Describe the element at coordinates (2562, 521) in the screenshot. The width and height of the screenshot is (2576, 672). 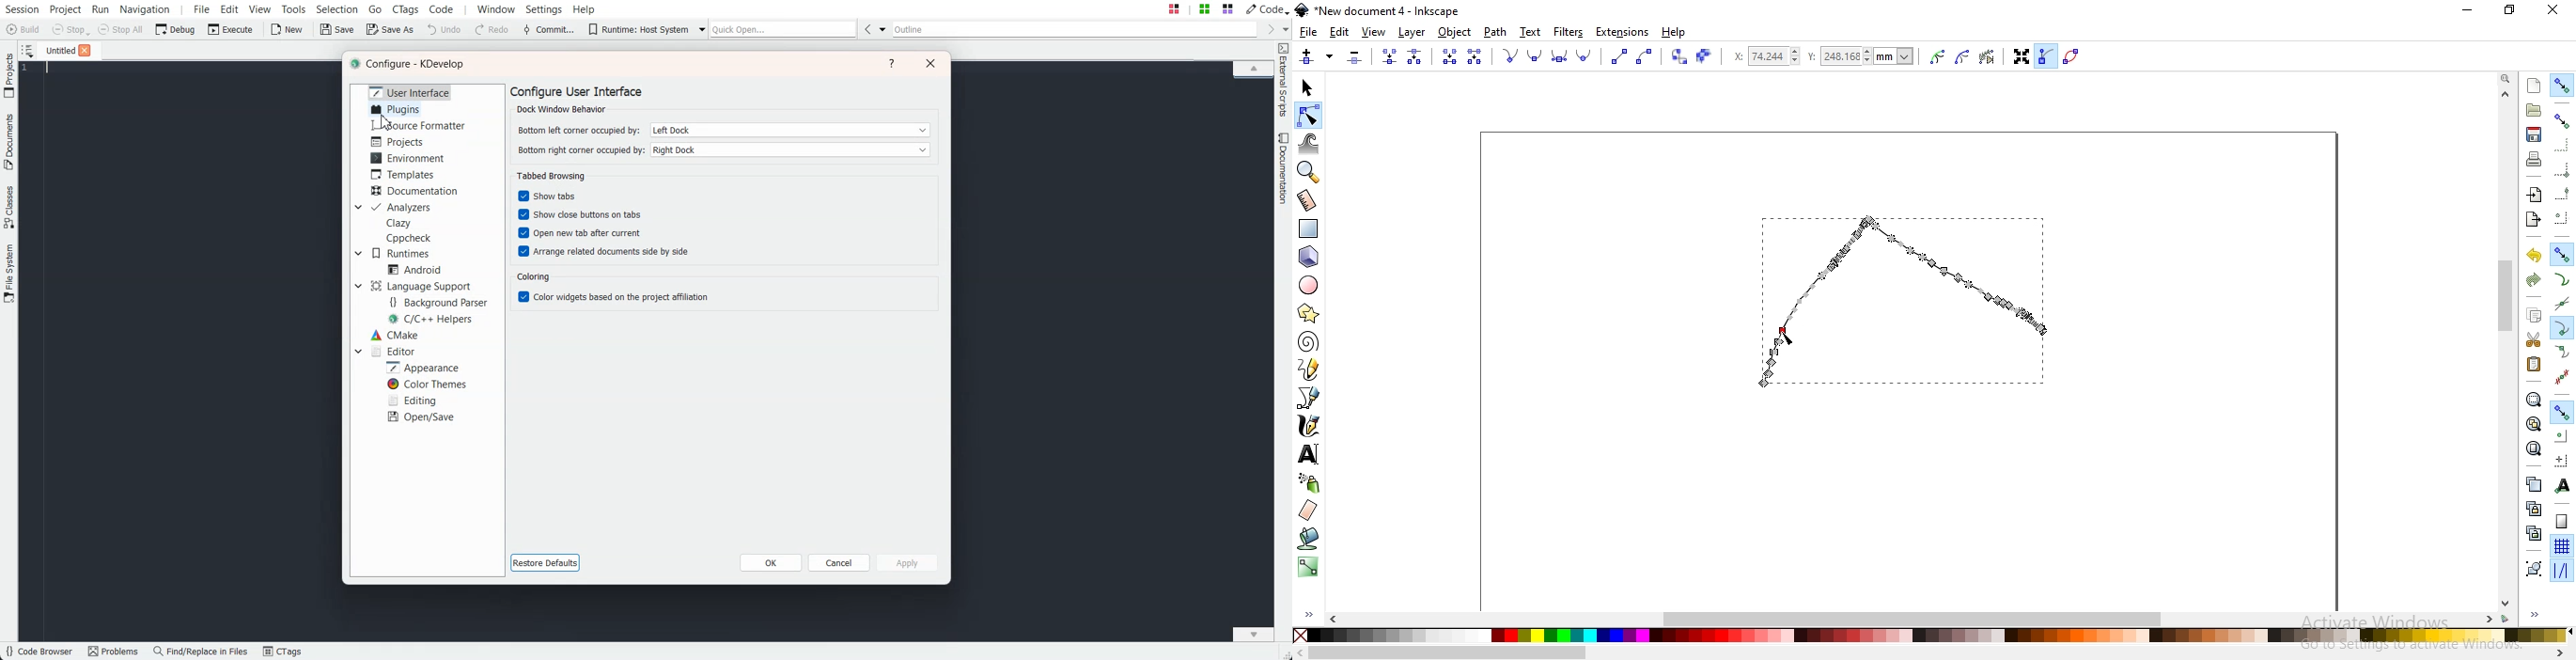
I see `` at that location.